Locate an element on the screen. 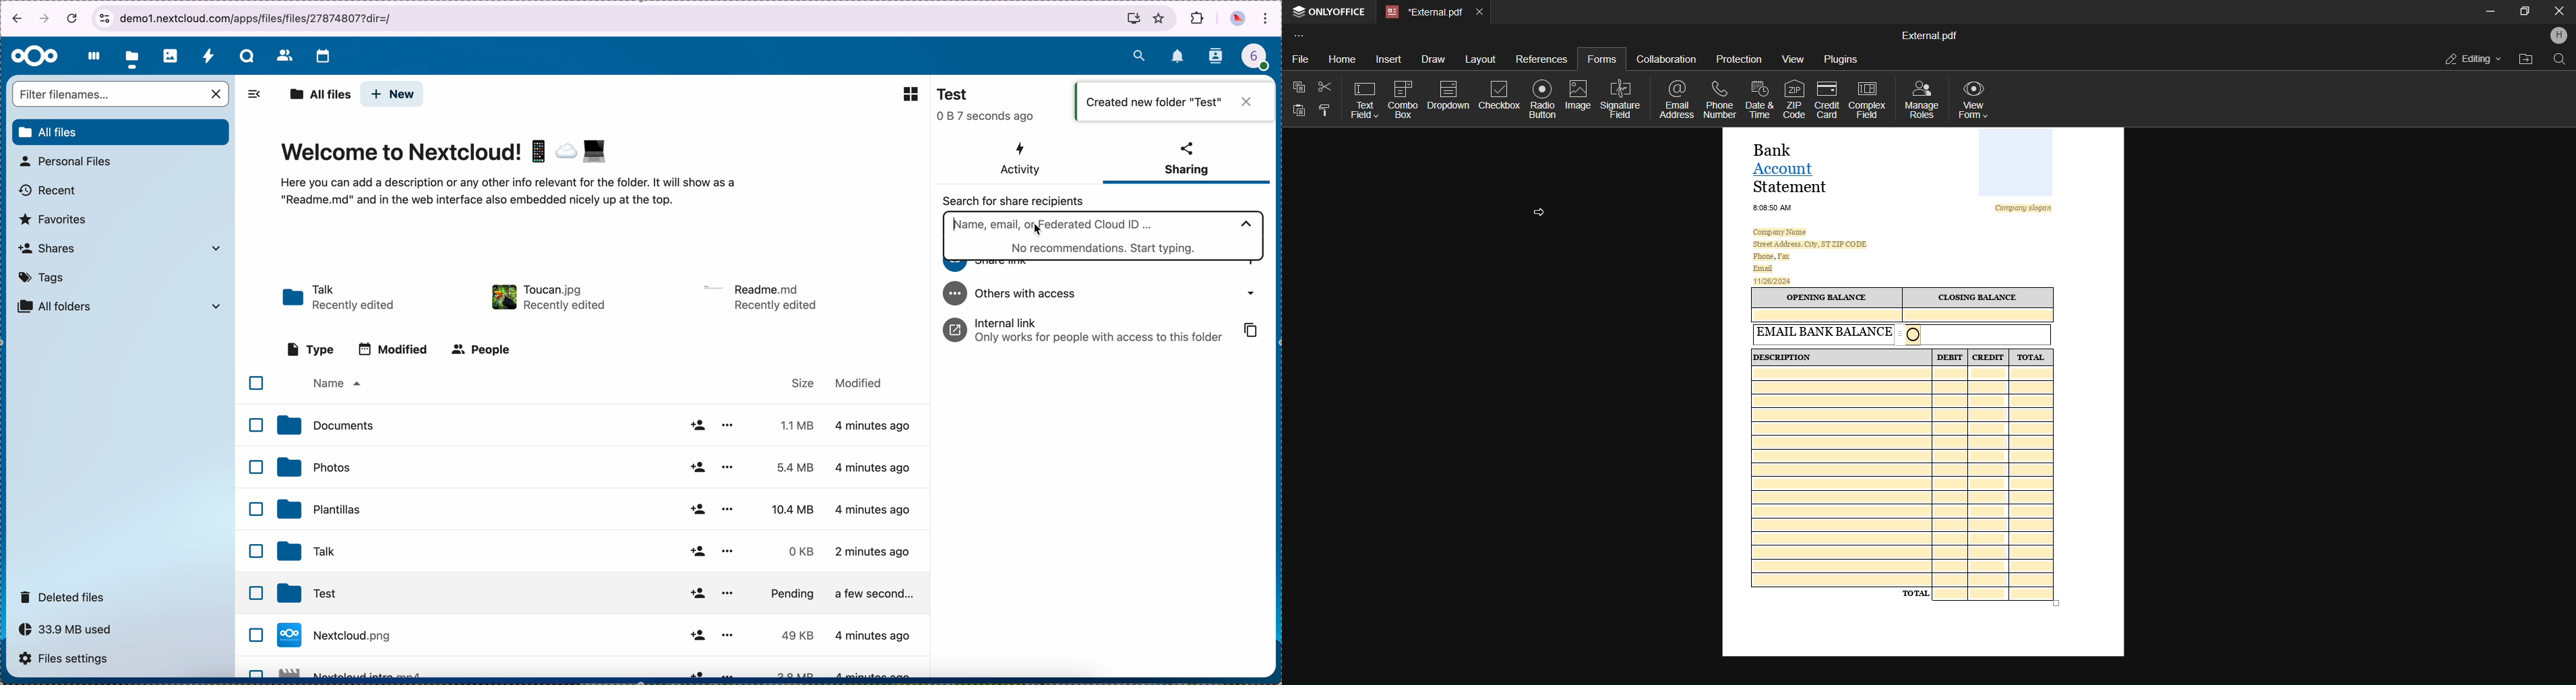 Image resolution: width=2576 pixels, height=700 pixels. signature field is located at coordinates (1622, 99).